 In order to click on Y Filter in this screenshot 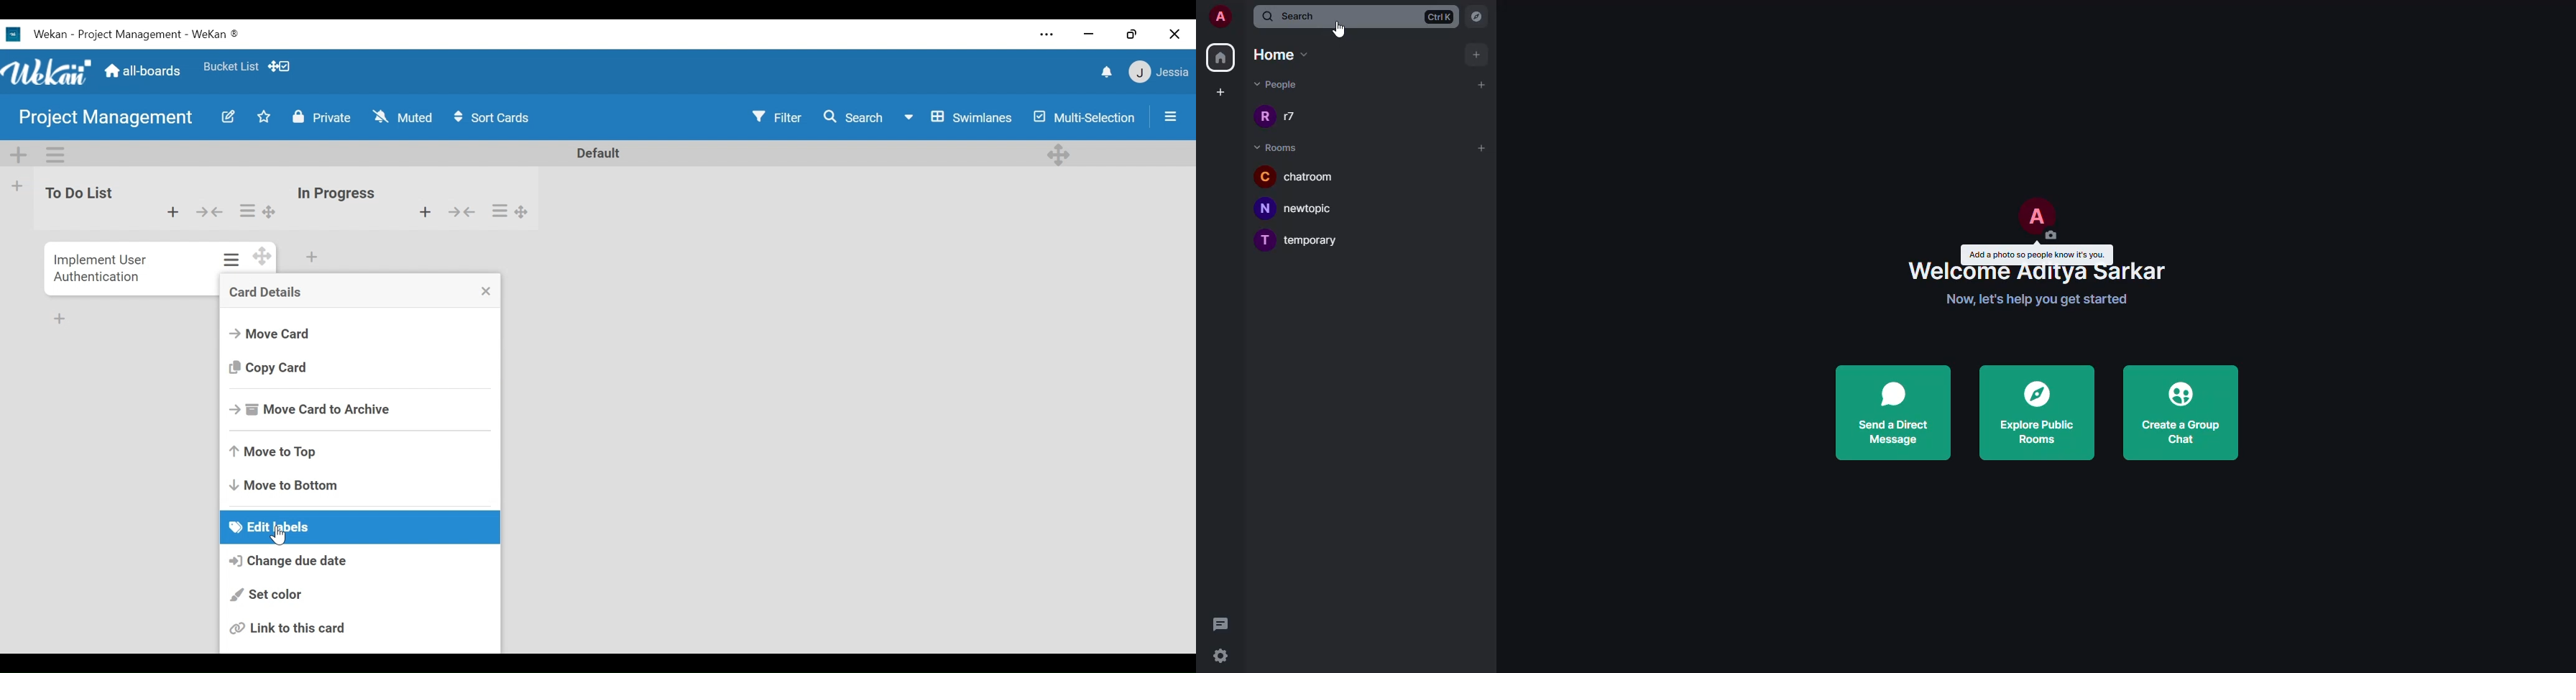, I will do `click(777, 116)`.